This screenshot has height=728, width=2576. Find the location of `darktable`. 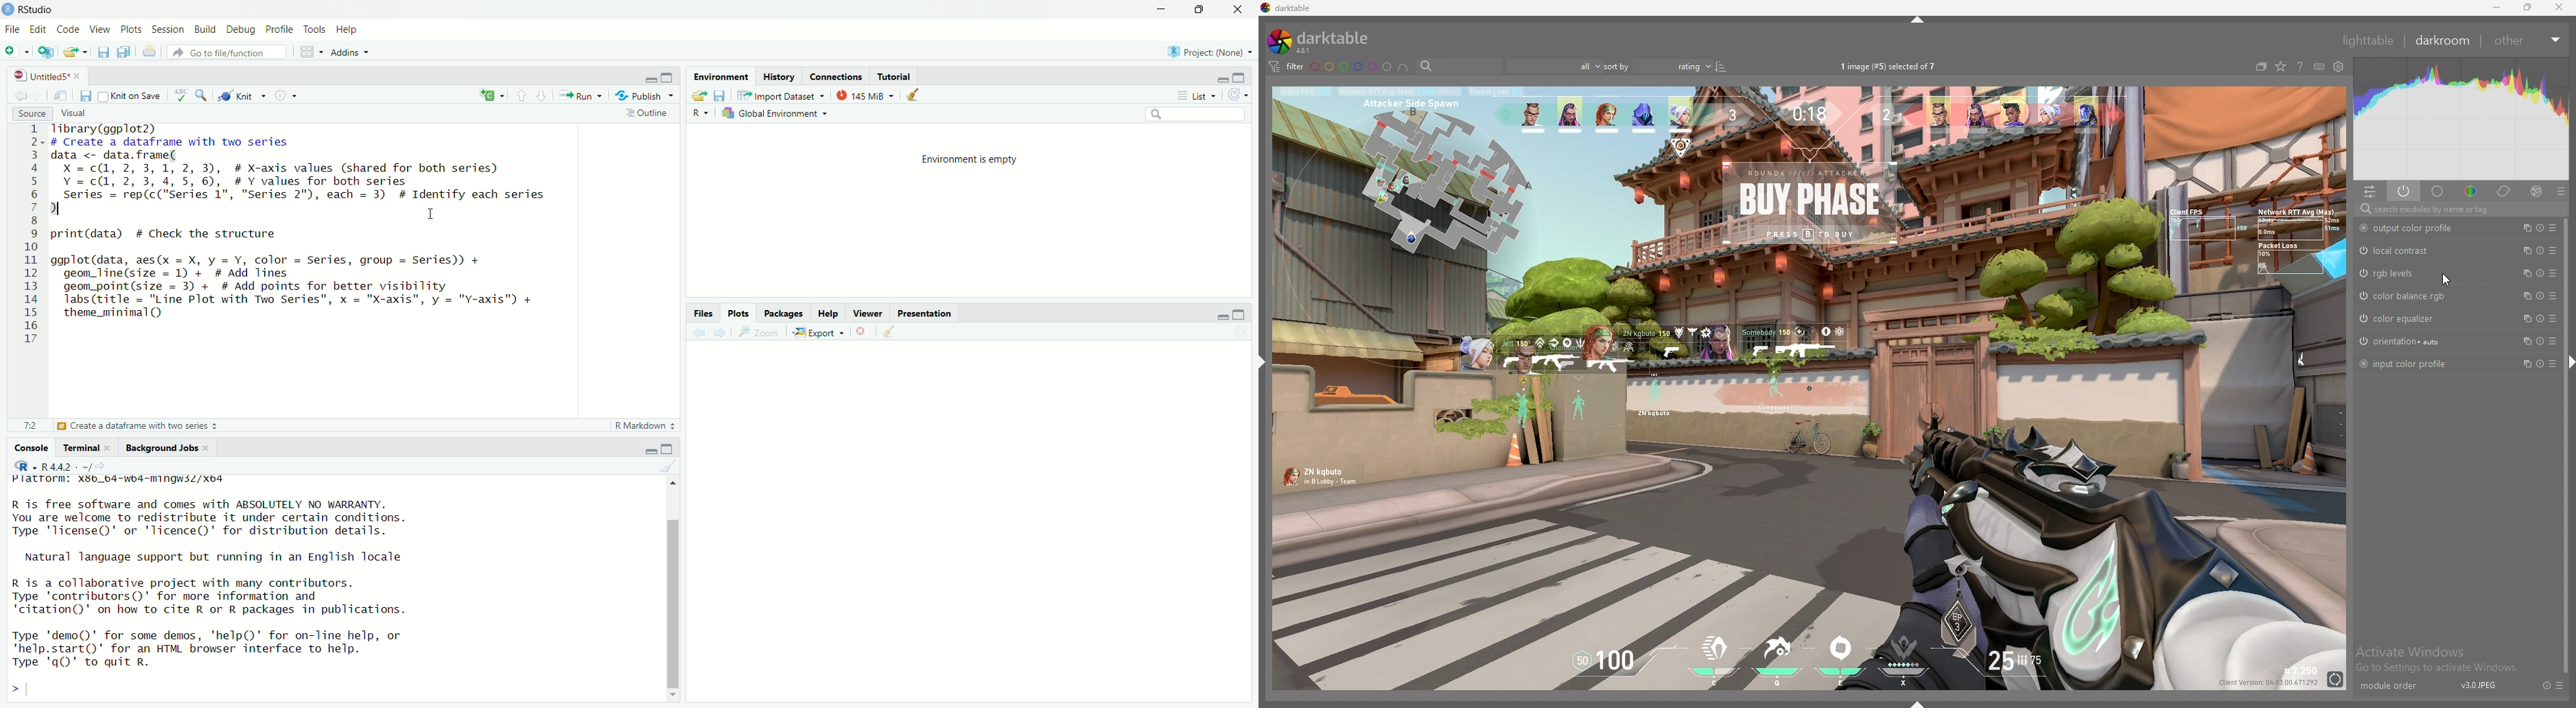

darktable is located at coordinates (1288, 8).